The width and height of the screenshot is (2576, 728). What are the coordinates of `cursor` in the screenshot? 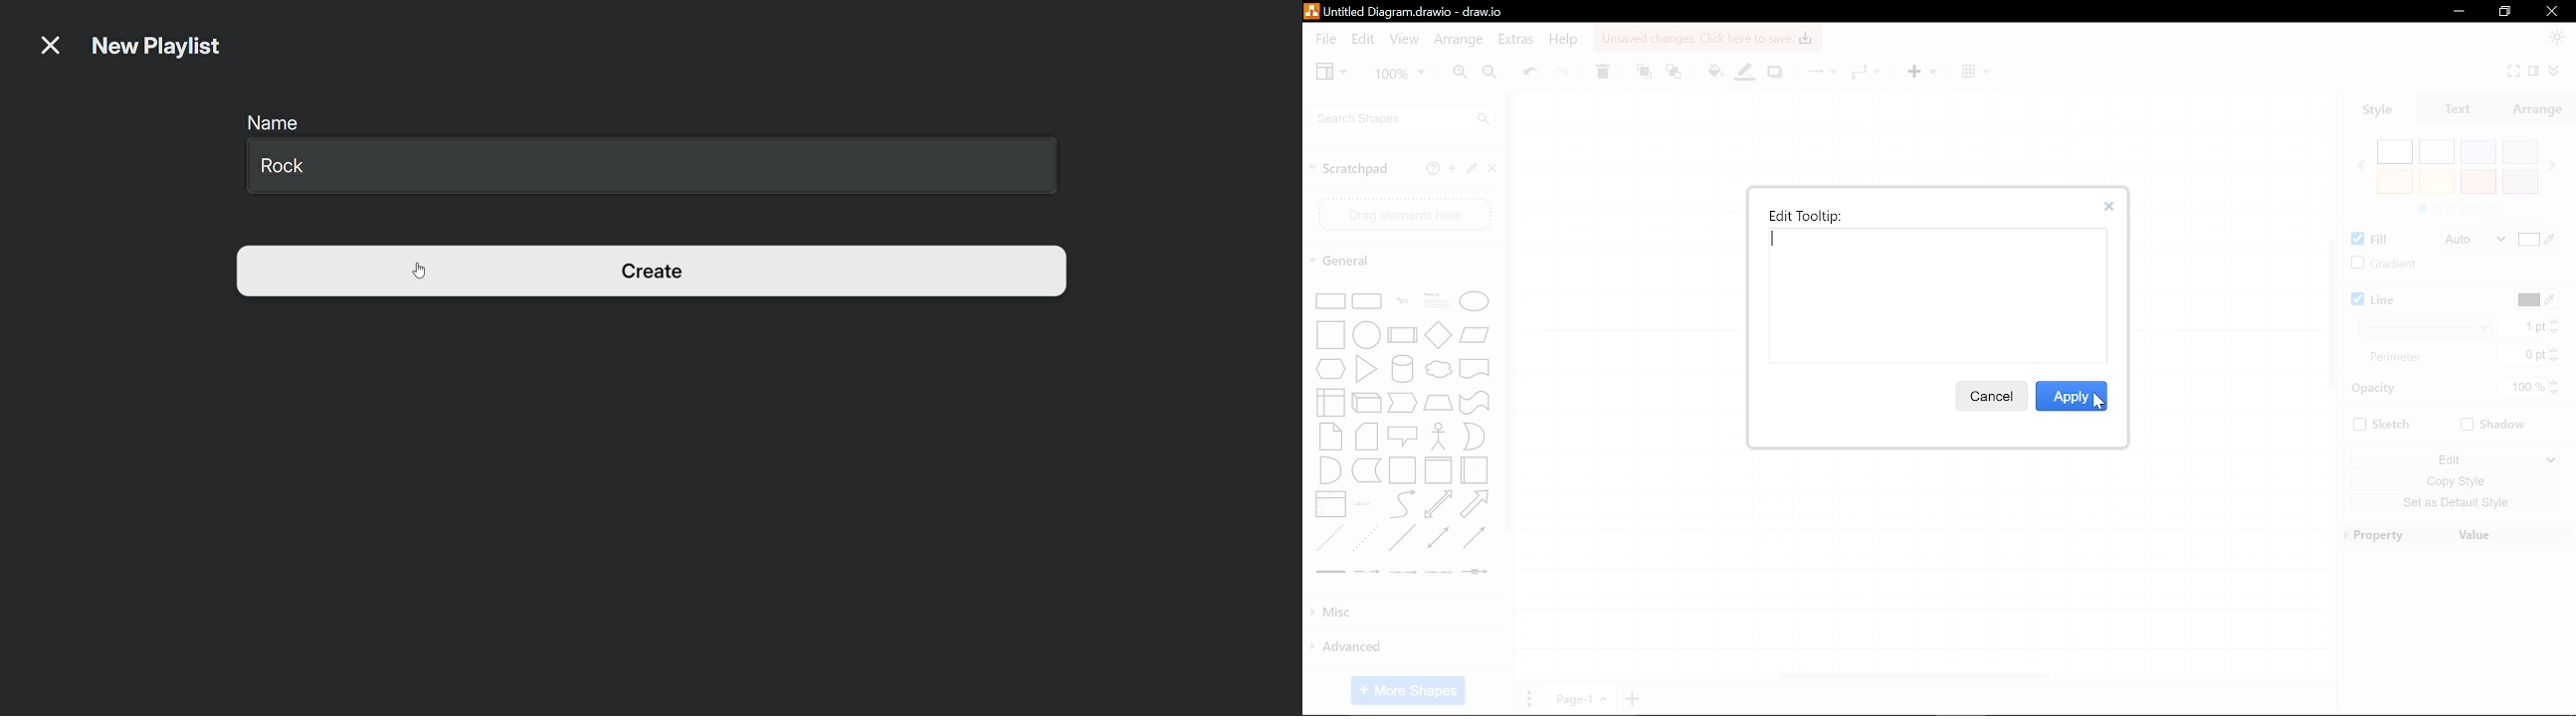 It's located at (2099, 403).